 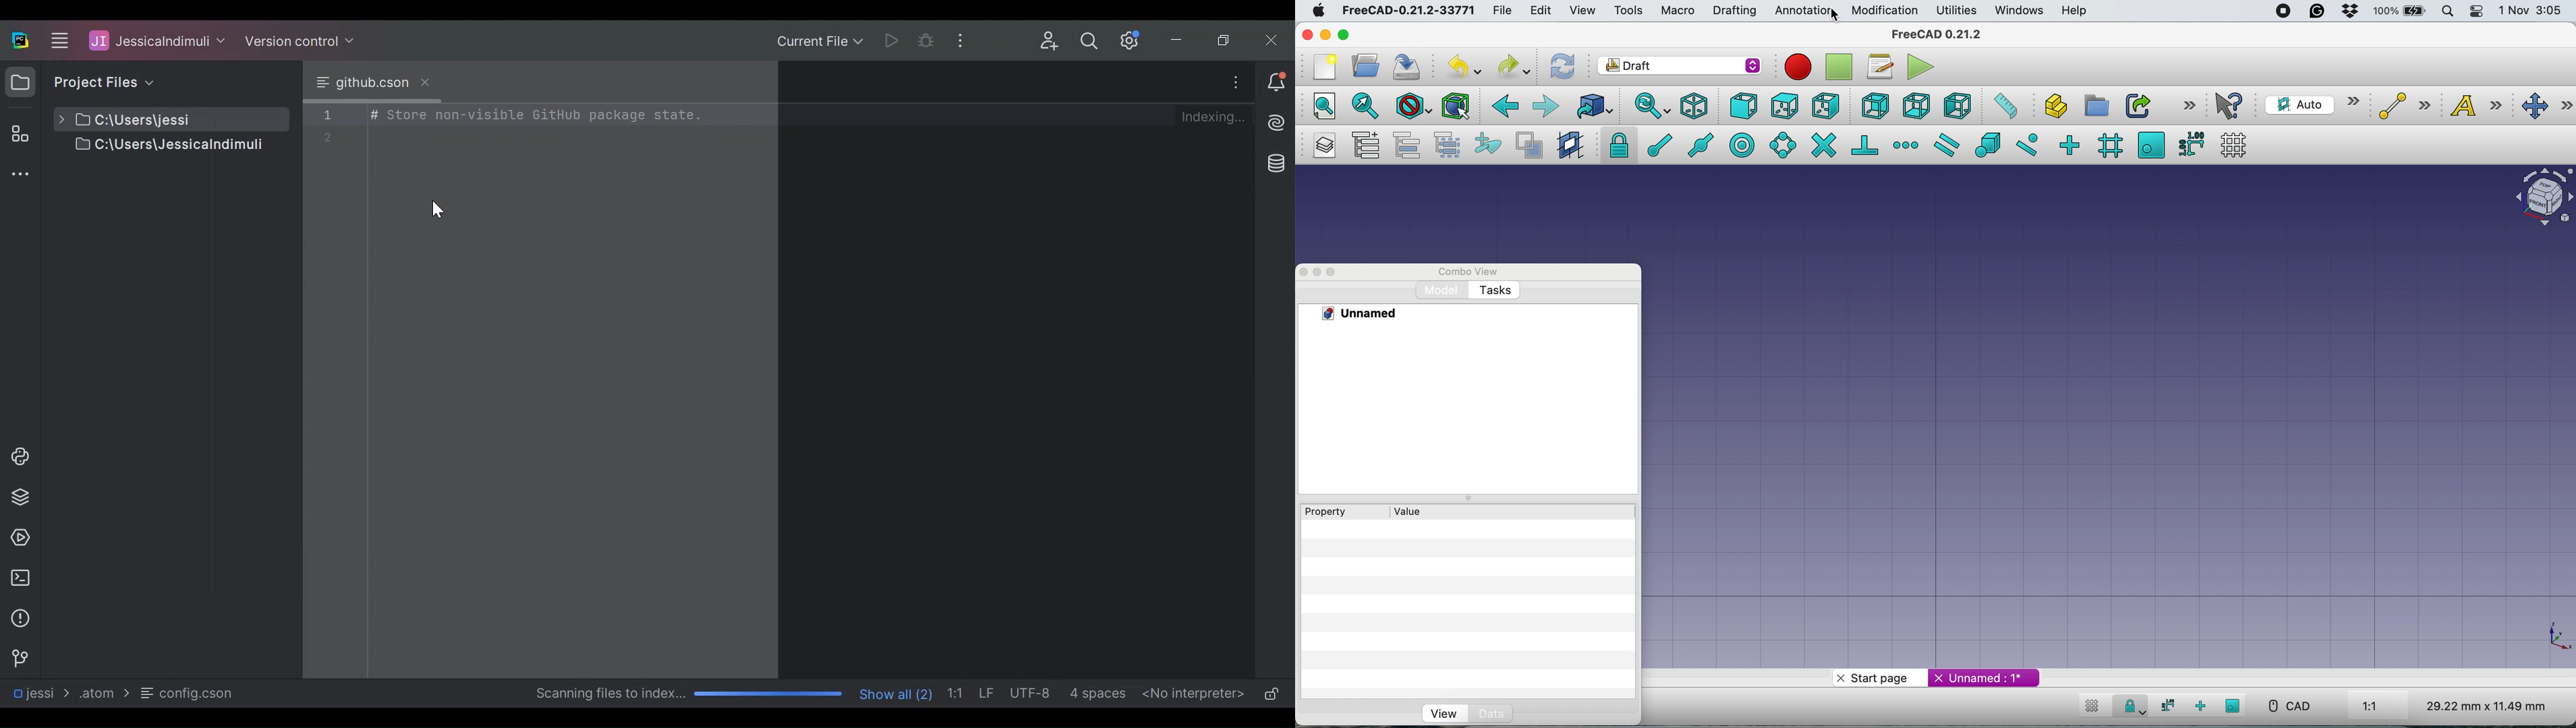 What do you see at coordinates (1194, 693) in the screenshot?
I see `No interpreters` at bounding box center [1194, 693].